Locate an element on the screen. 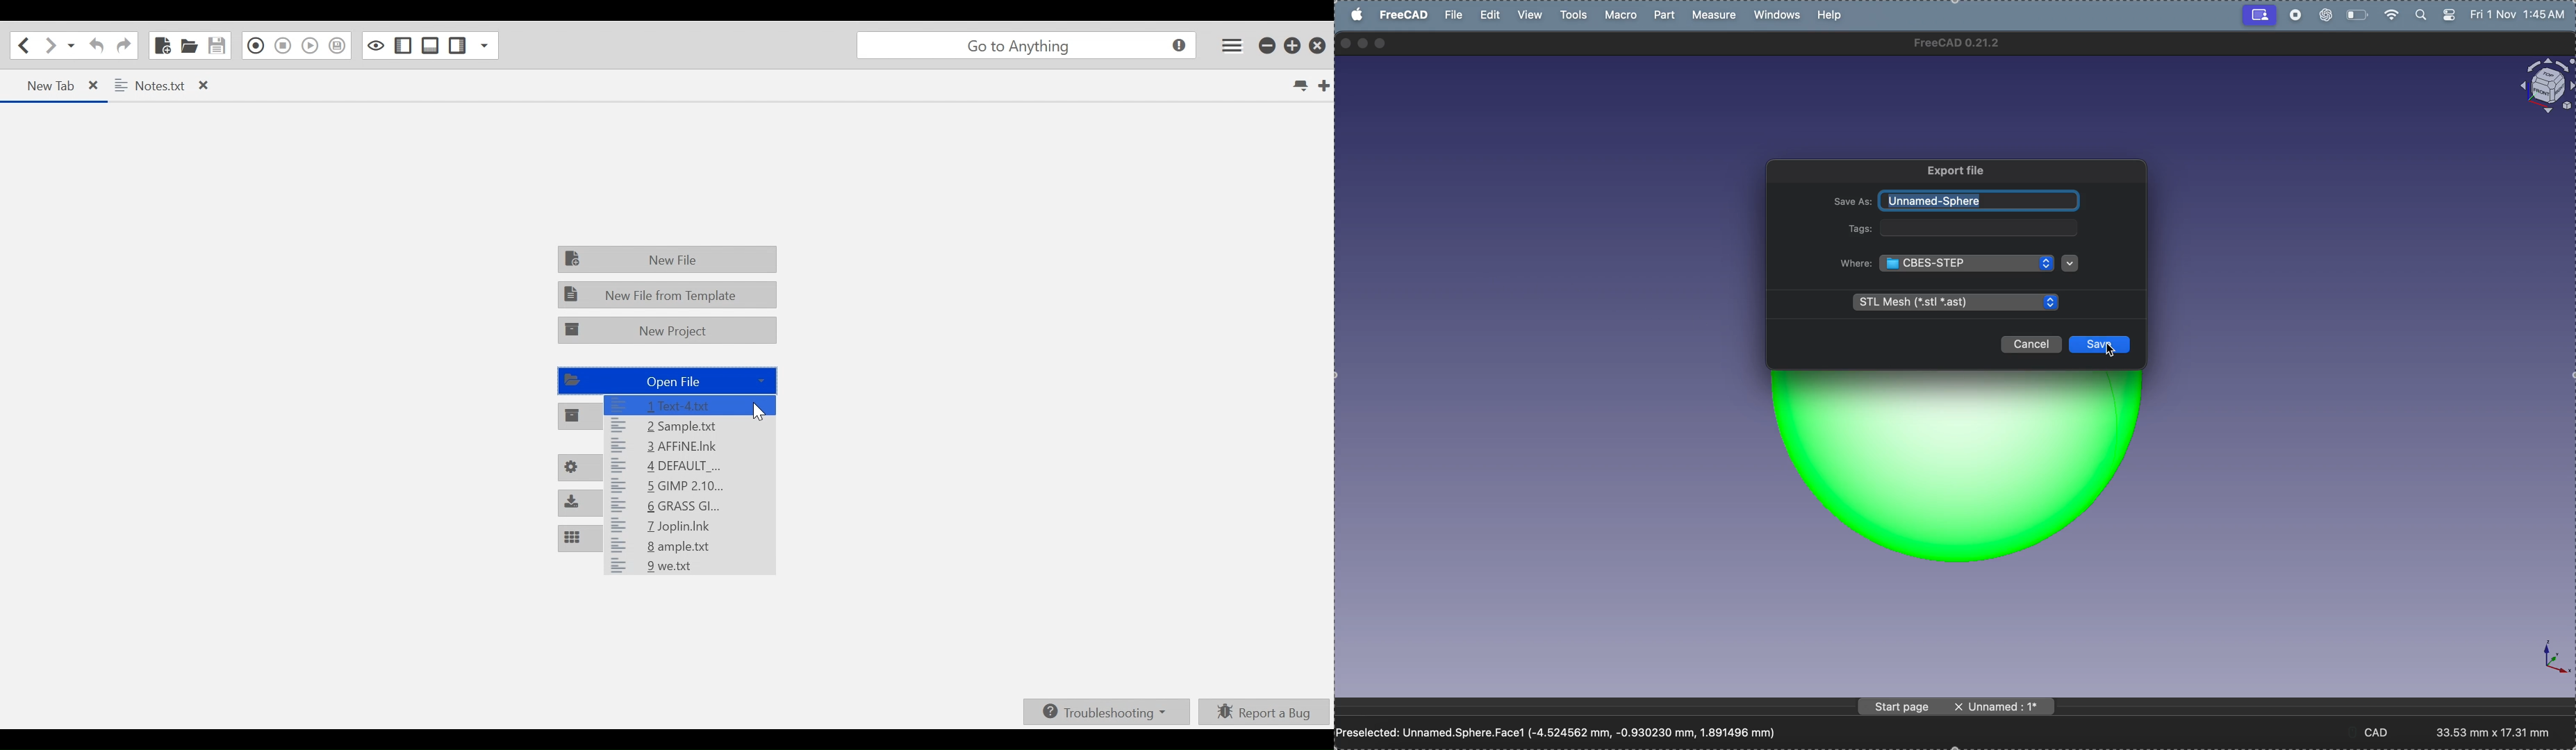  Close is located at coordinates (1316, 45).